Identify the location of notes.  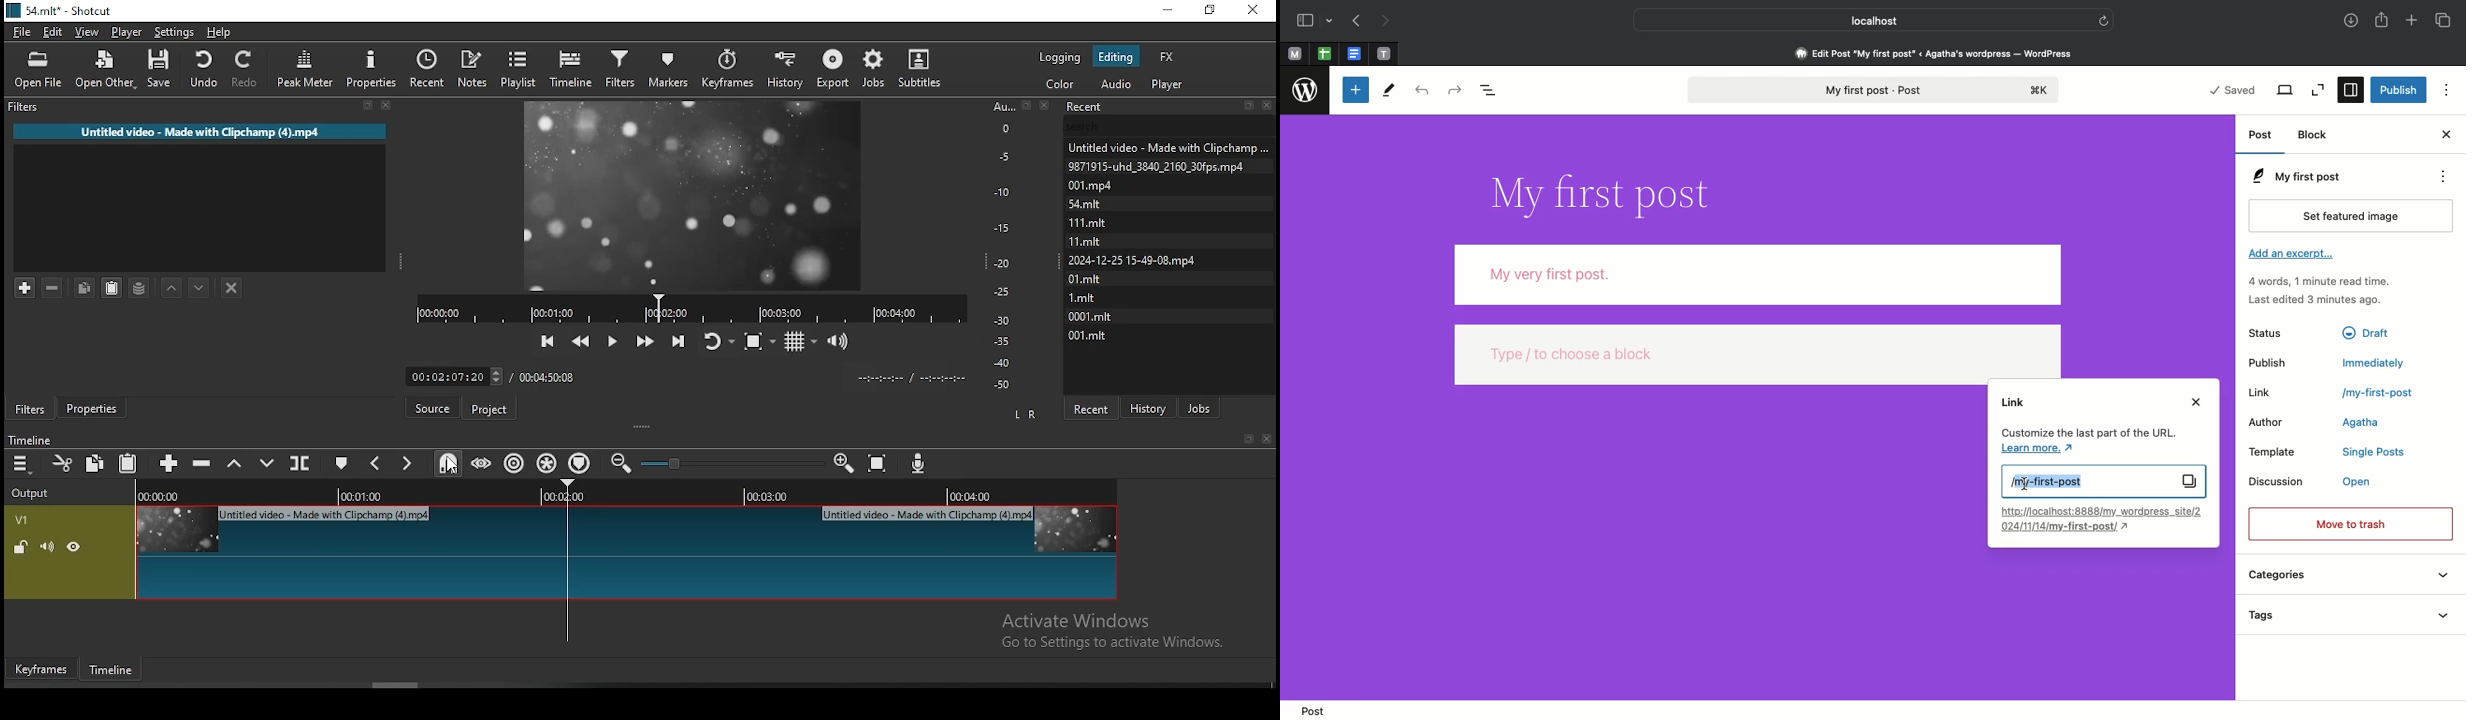
(469, 67).